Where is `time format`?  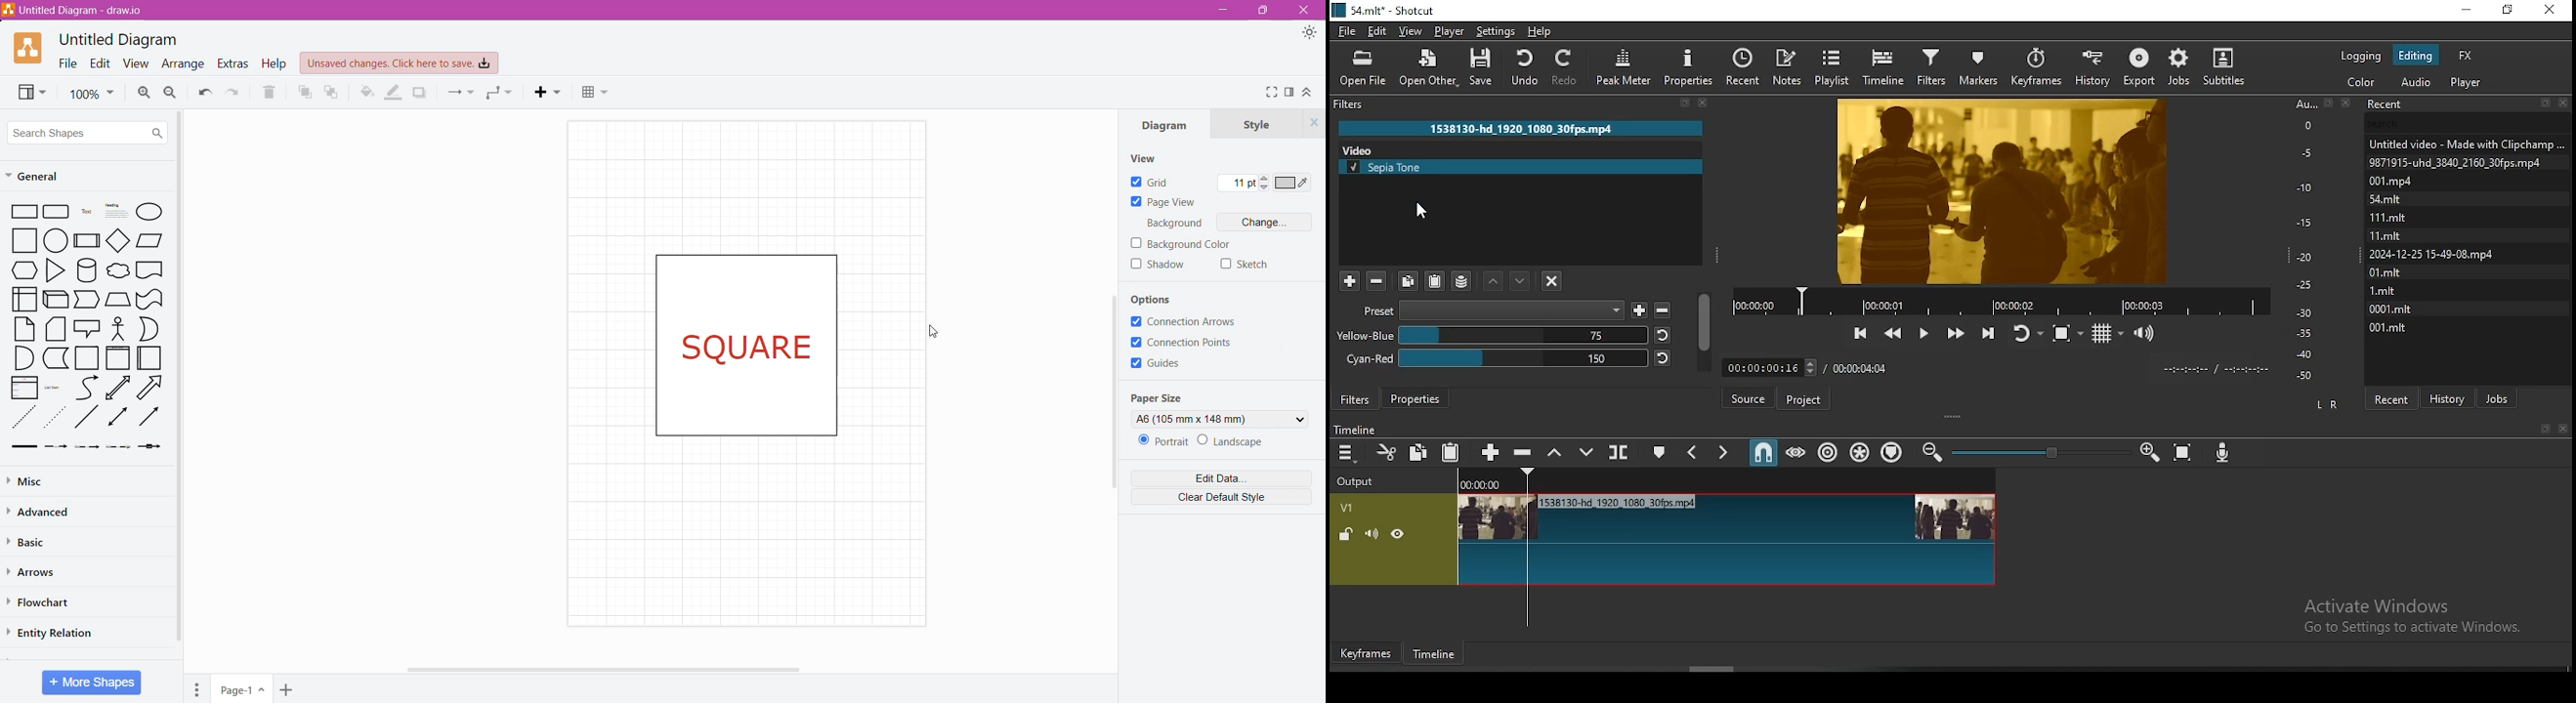
time format is located at coordinates (2219, 370).